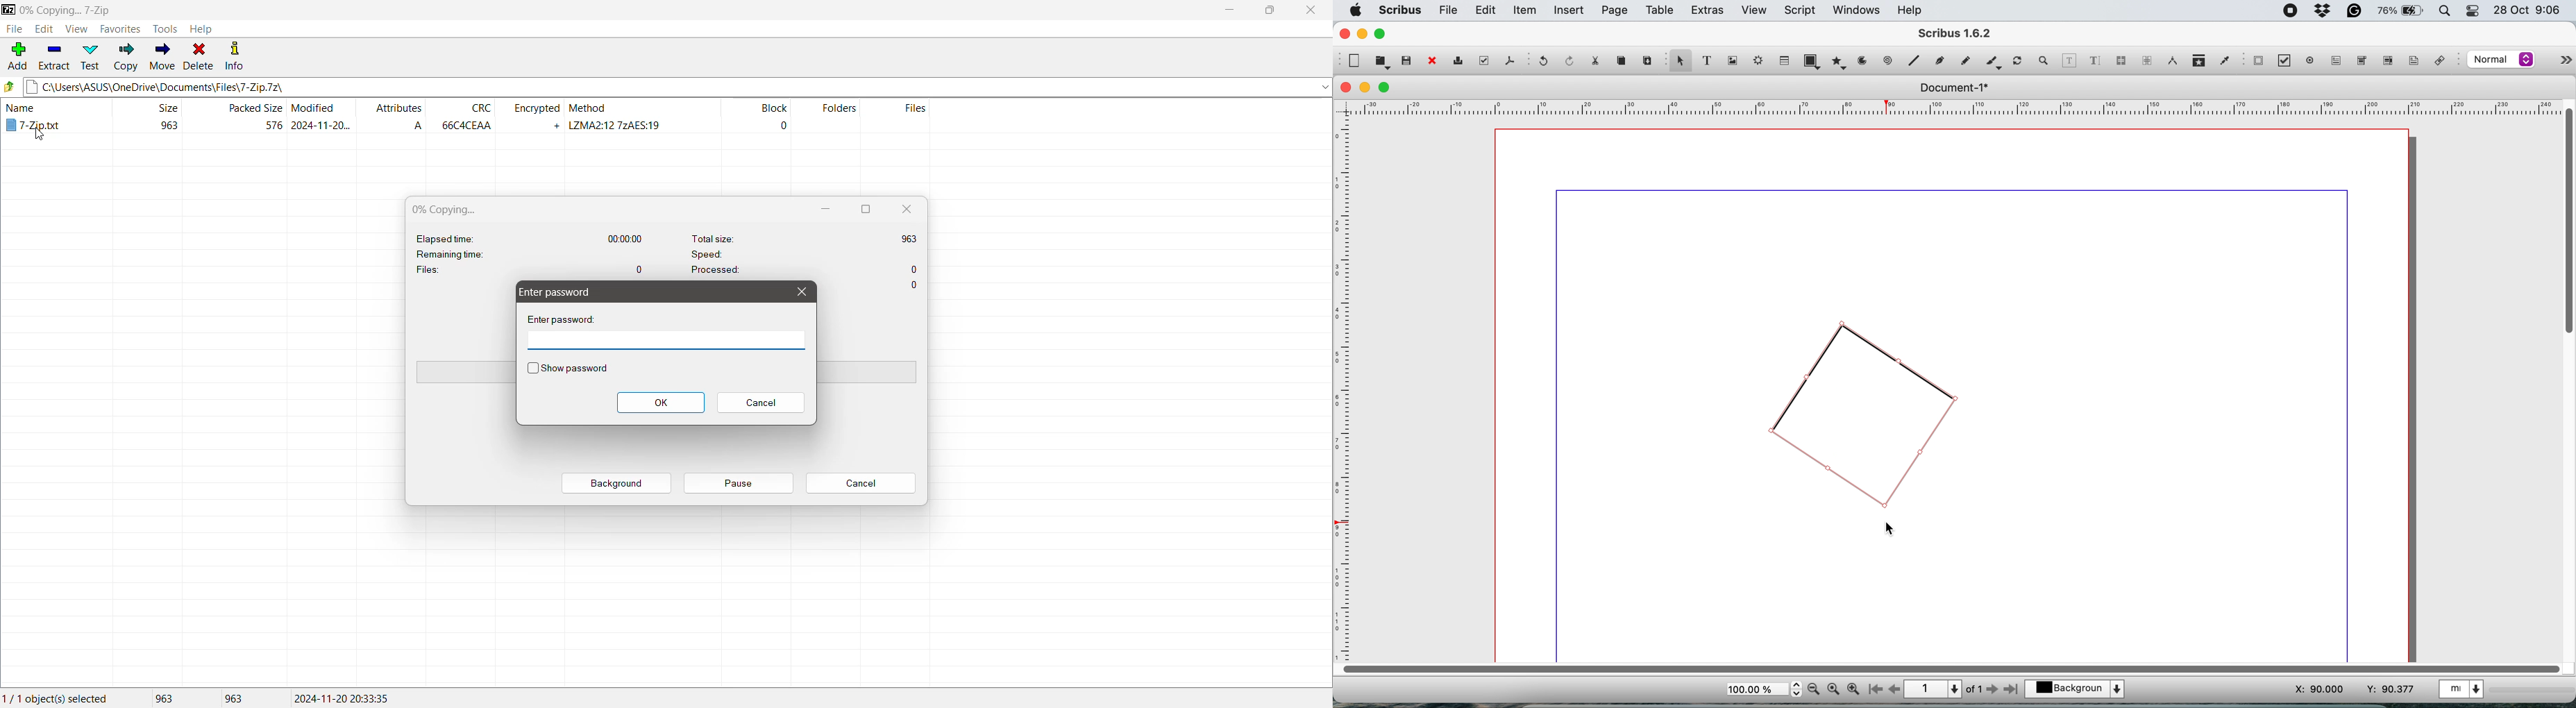  What do you see at coordinates (10, 86) in the screenshot?
I see `Move Up one level` at bounding box center [10, 86].